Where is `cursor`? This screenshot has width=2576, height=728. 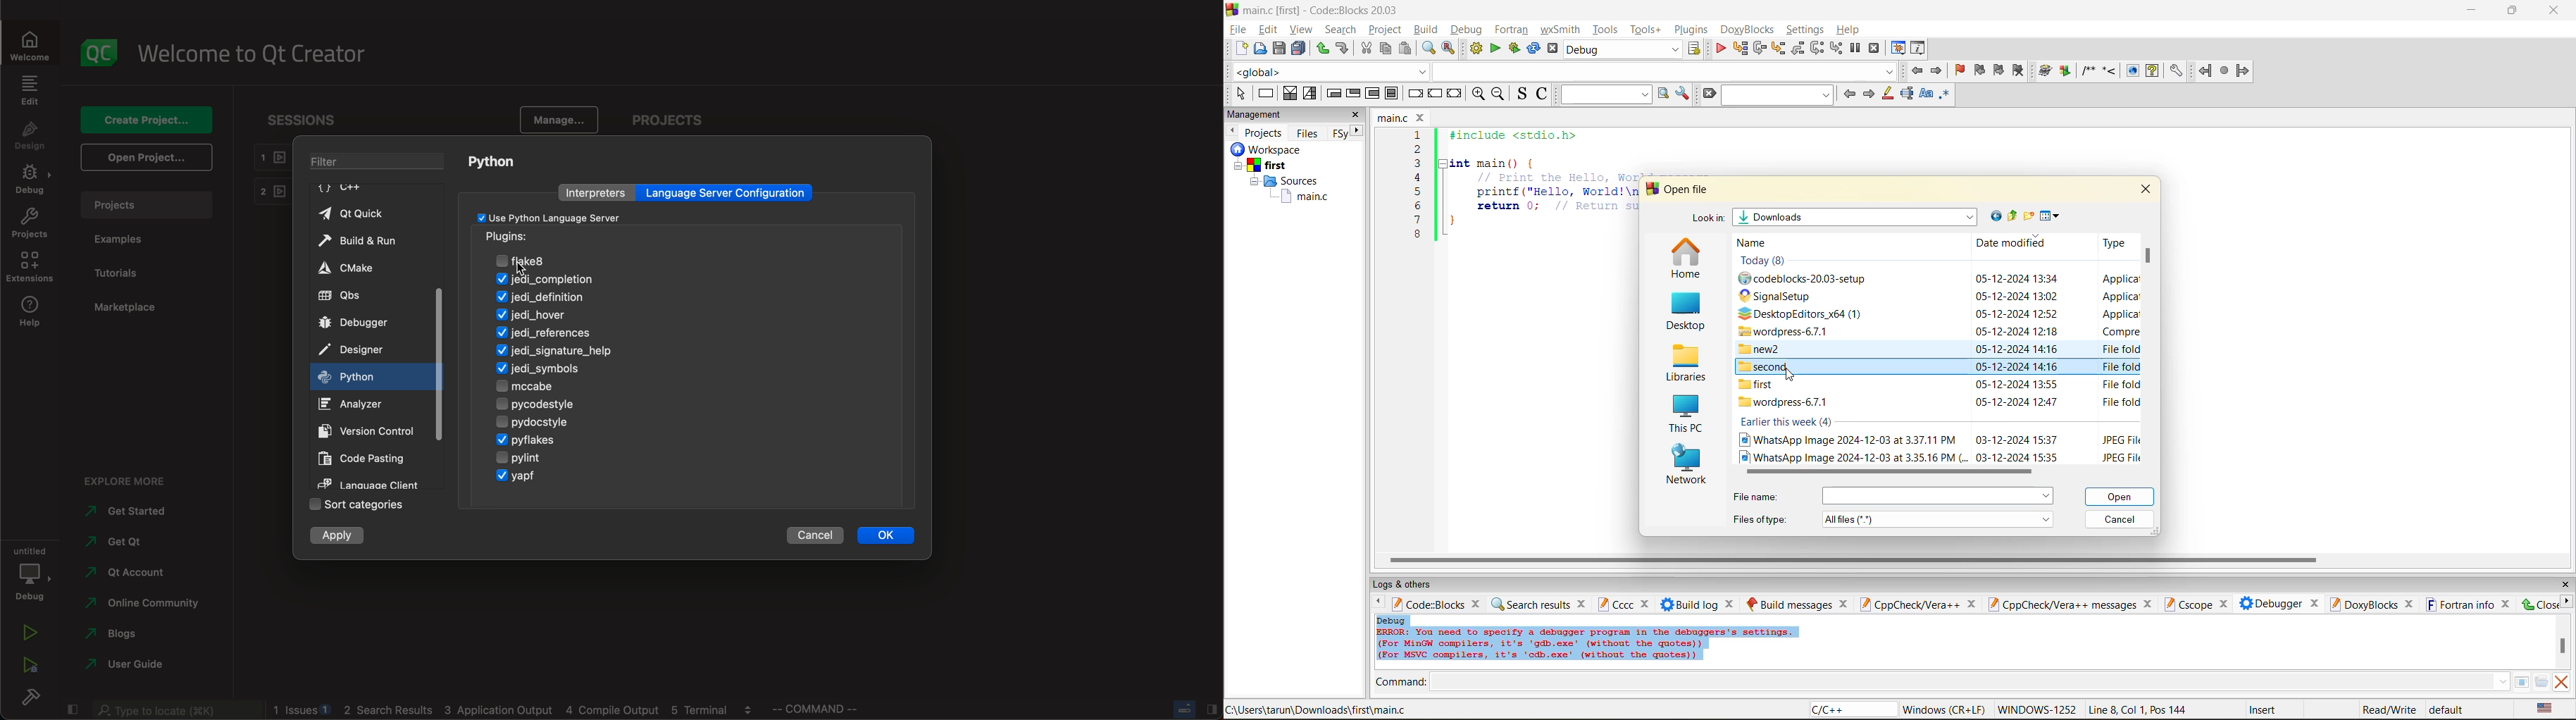
cursor is located at coordinates (529, 264).